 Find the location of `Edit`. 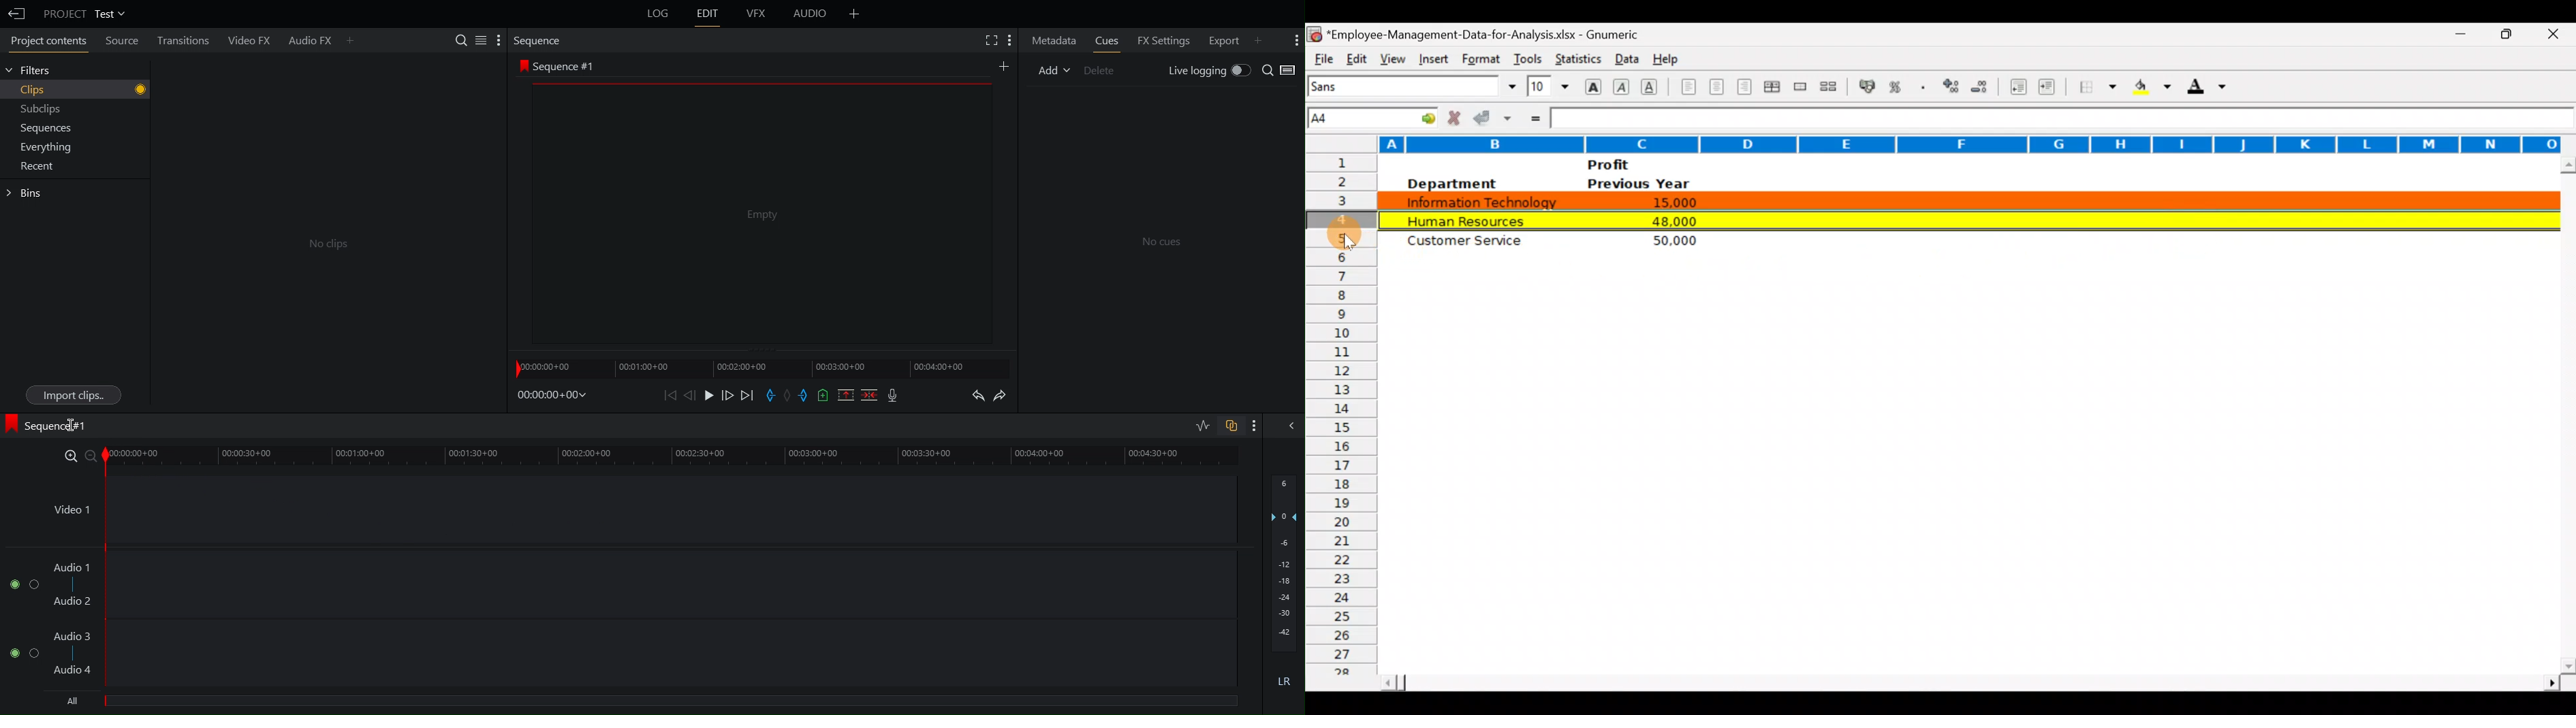

Edit is located at coordinates (710, 16).